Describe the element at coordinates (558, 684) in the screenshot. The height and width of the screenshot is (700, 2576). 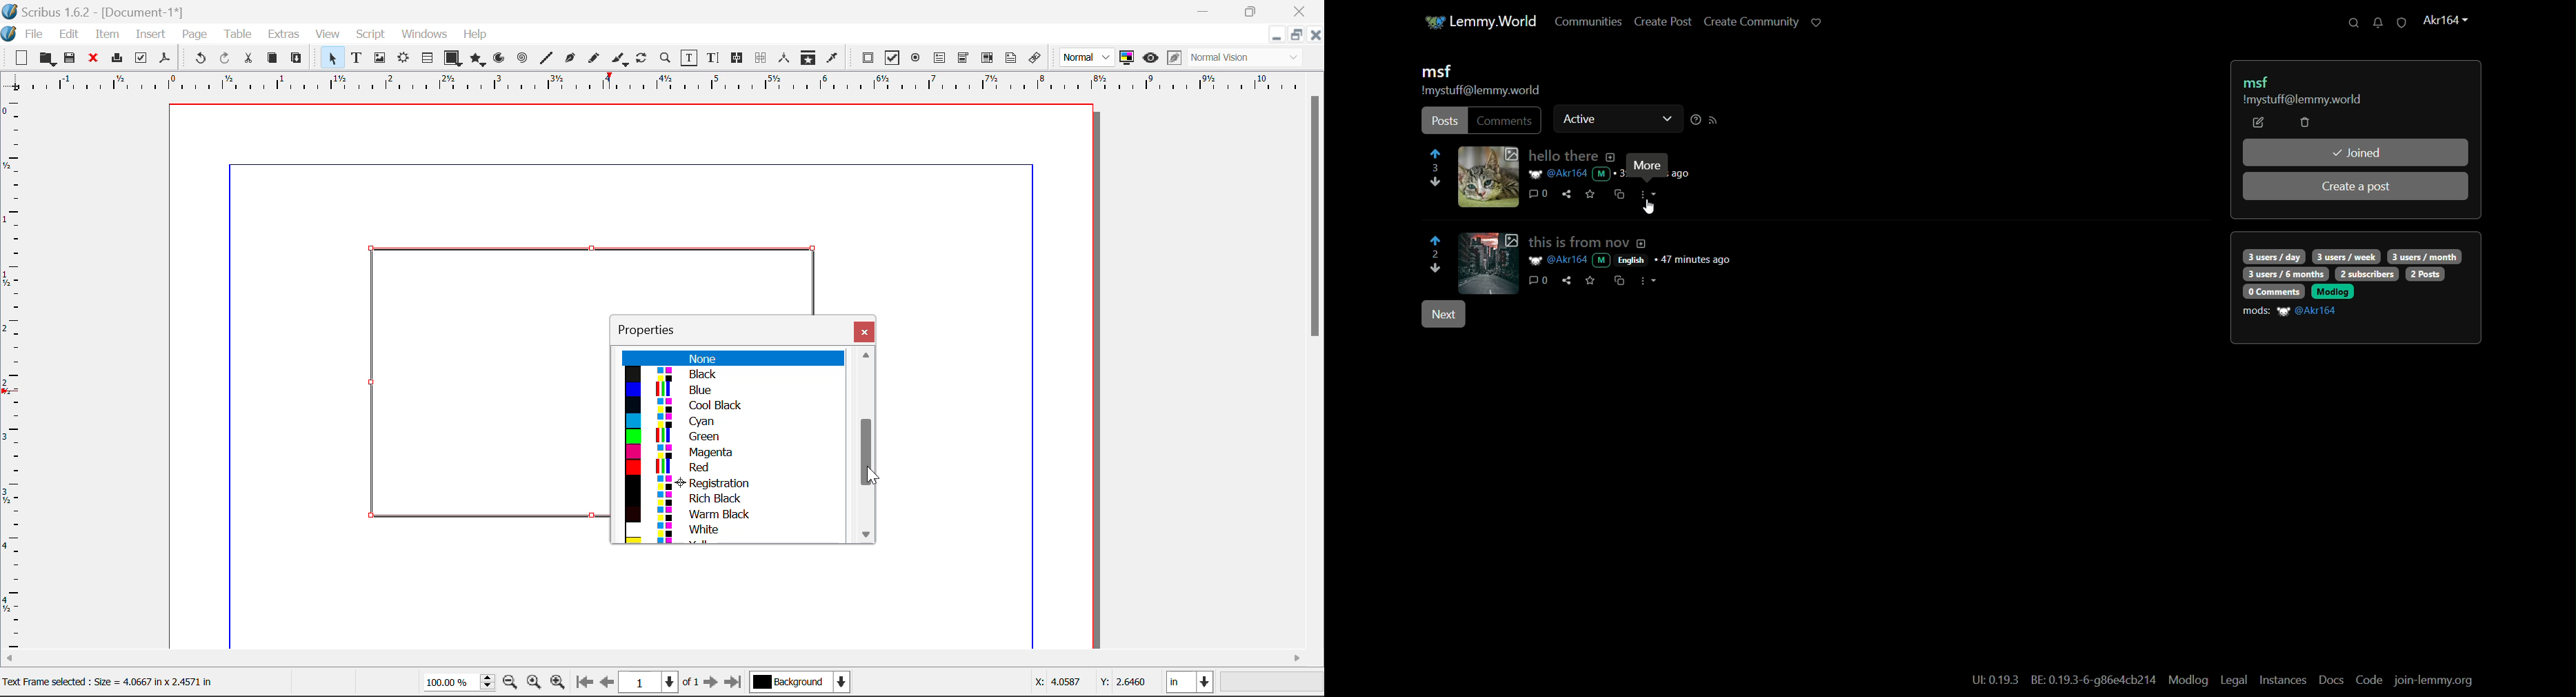
I see `Zoom In` at that location.